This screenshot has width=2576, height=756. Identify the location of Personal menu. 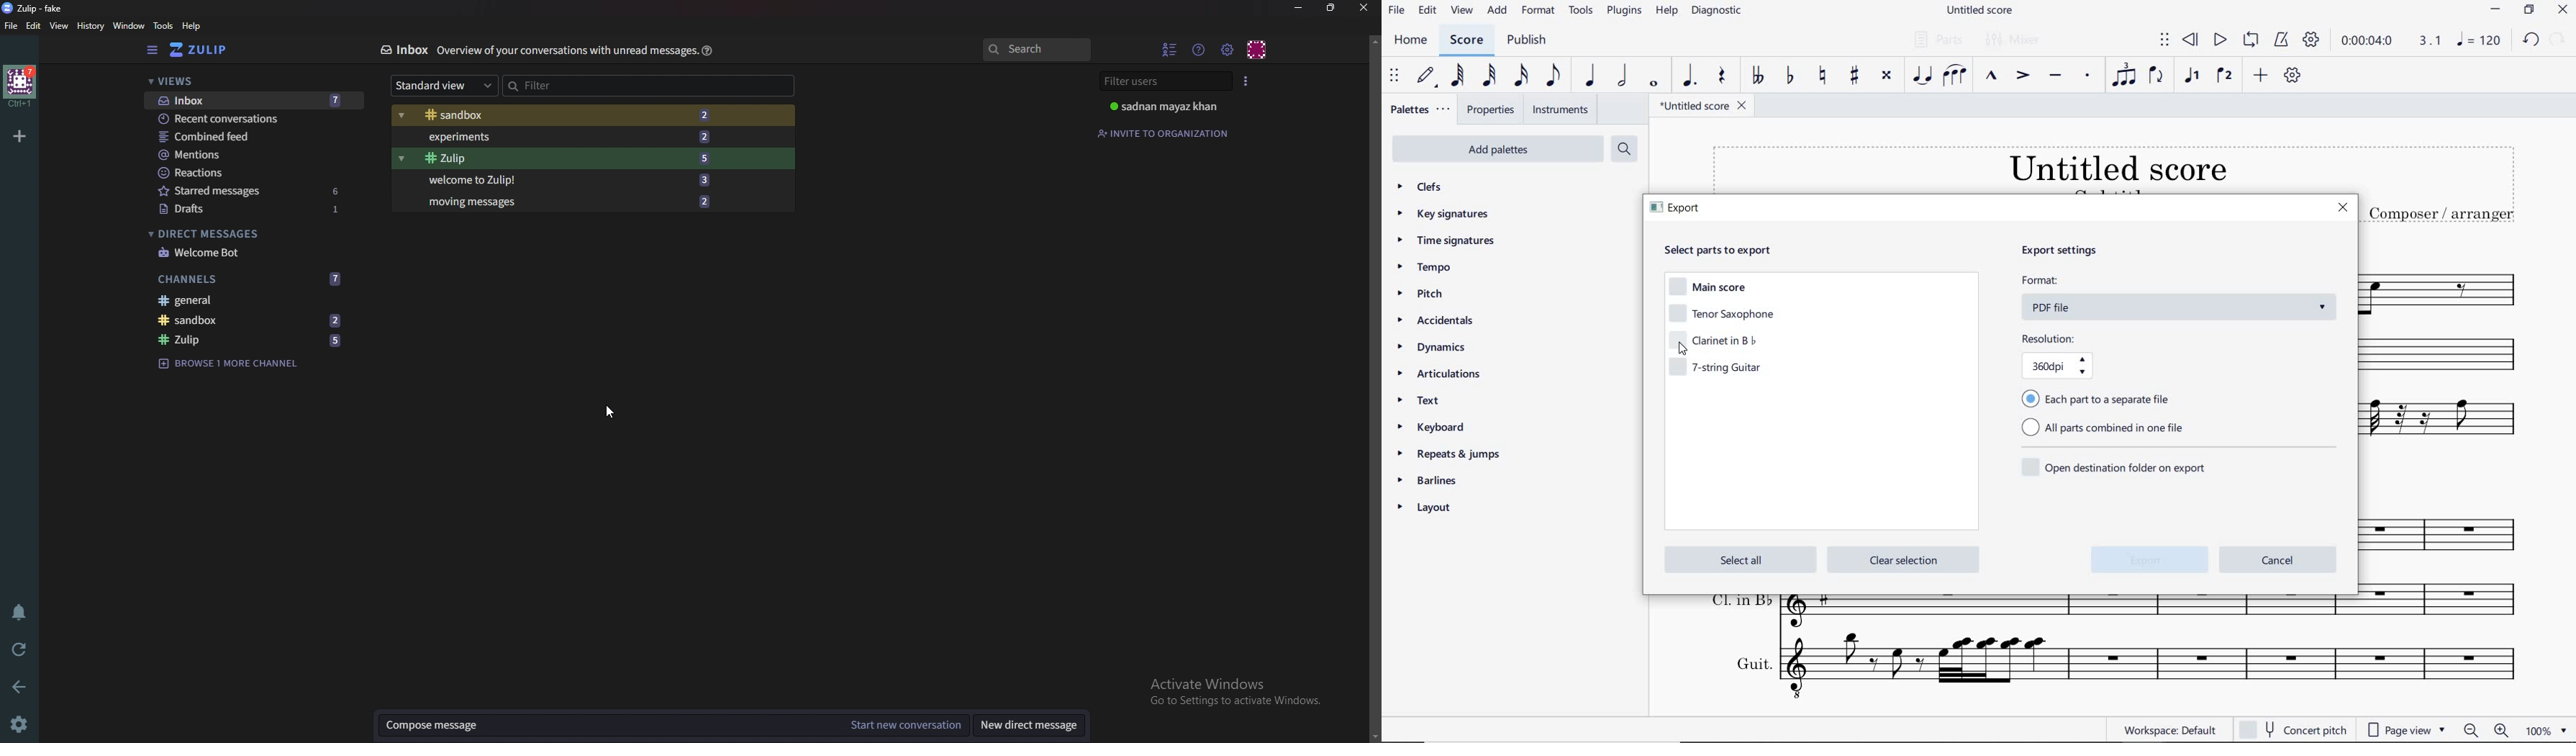
(1257, 50).